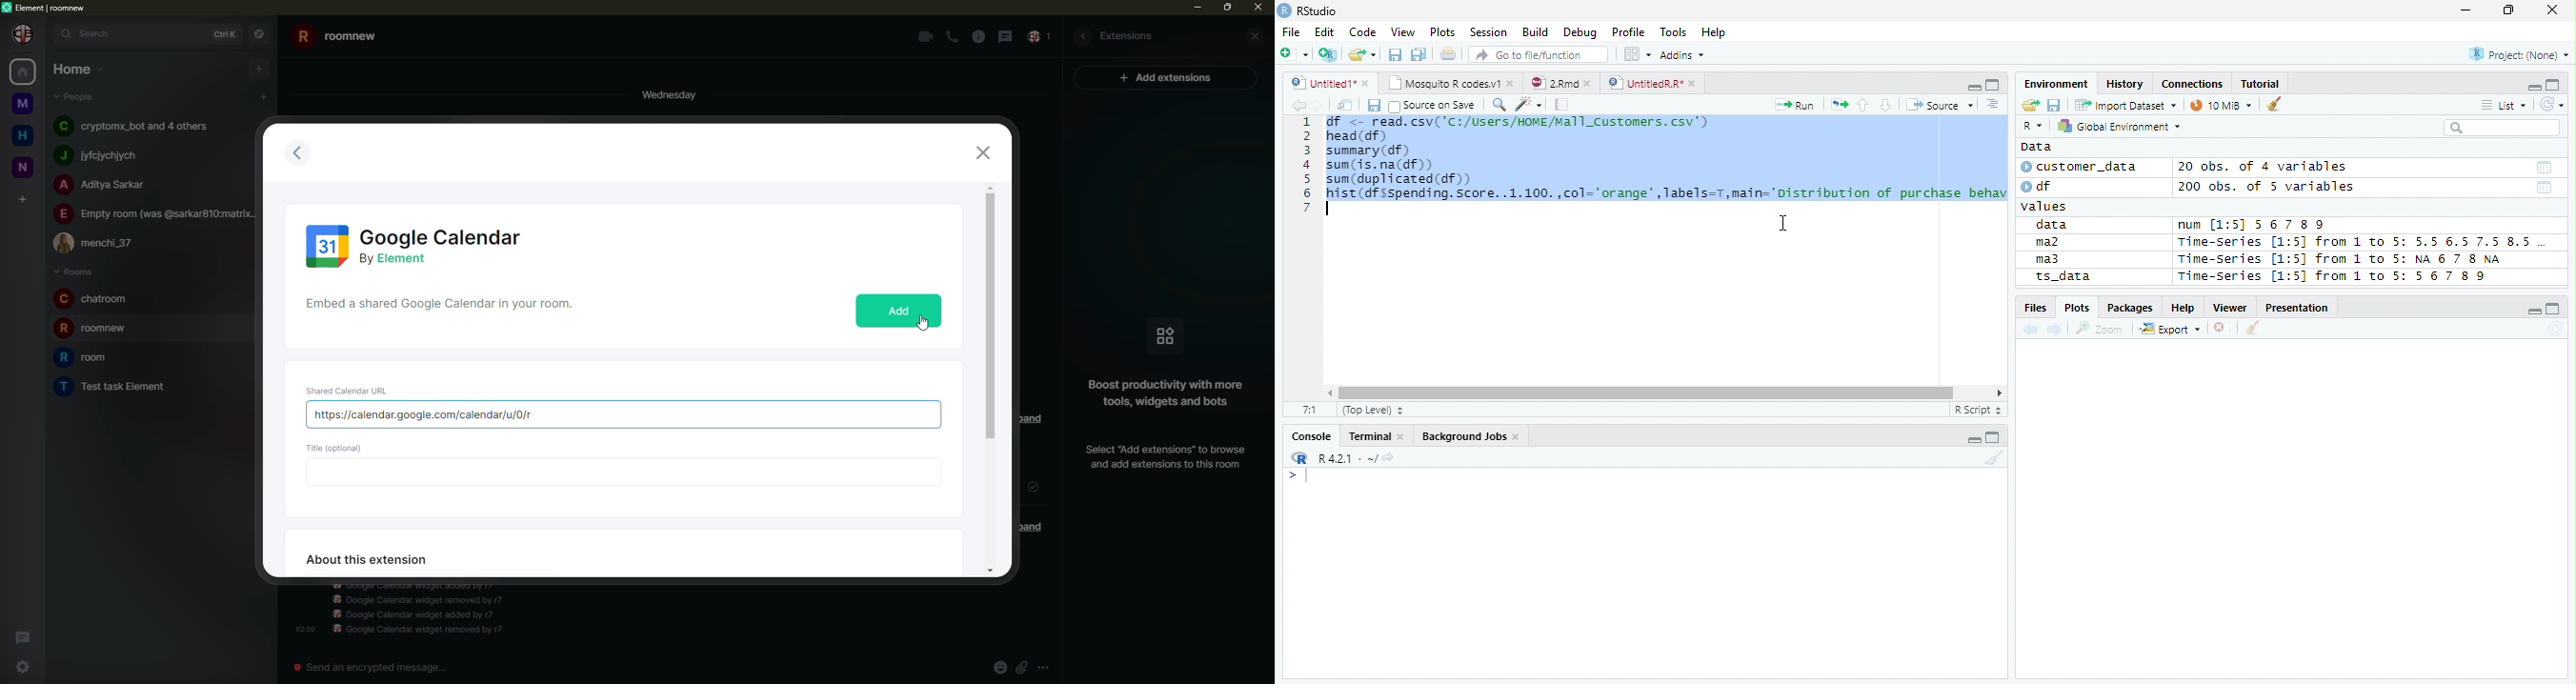  What do you see at coordinates (2123, 105) in the screenshot?
I see `Import Dataset` at bounding box center [2123, 105].